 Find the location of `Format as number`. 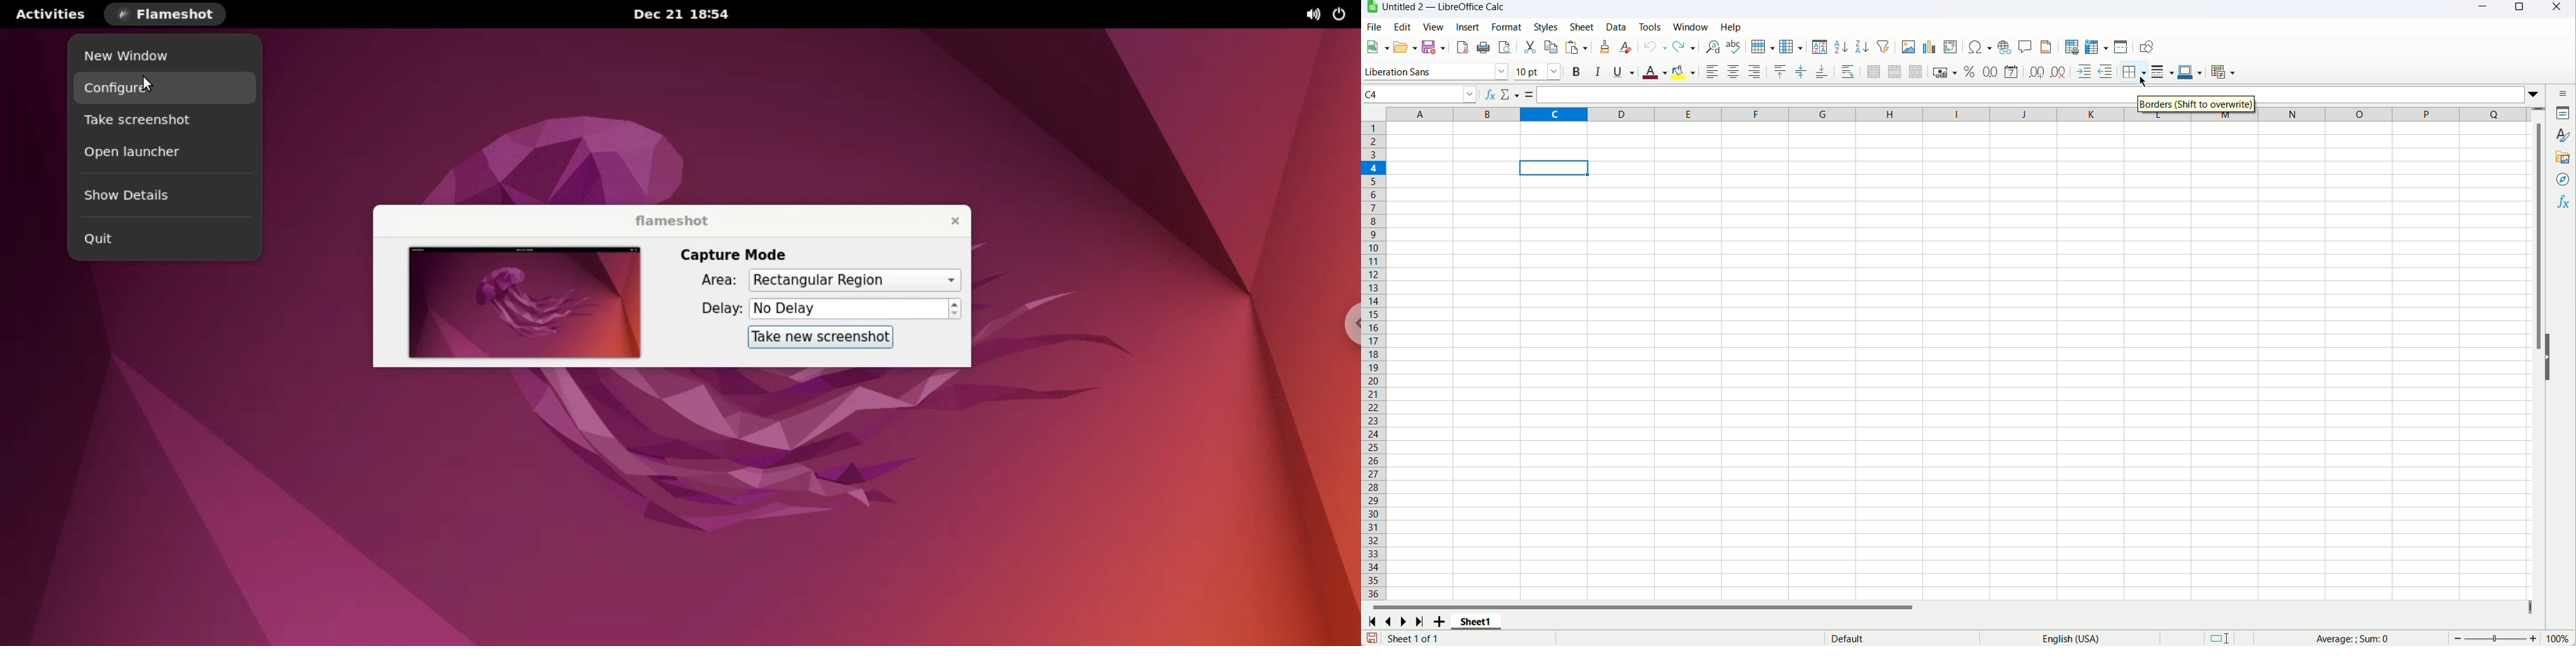

Format as number is located at coordinates (1990, 71).